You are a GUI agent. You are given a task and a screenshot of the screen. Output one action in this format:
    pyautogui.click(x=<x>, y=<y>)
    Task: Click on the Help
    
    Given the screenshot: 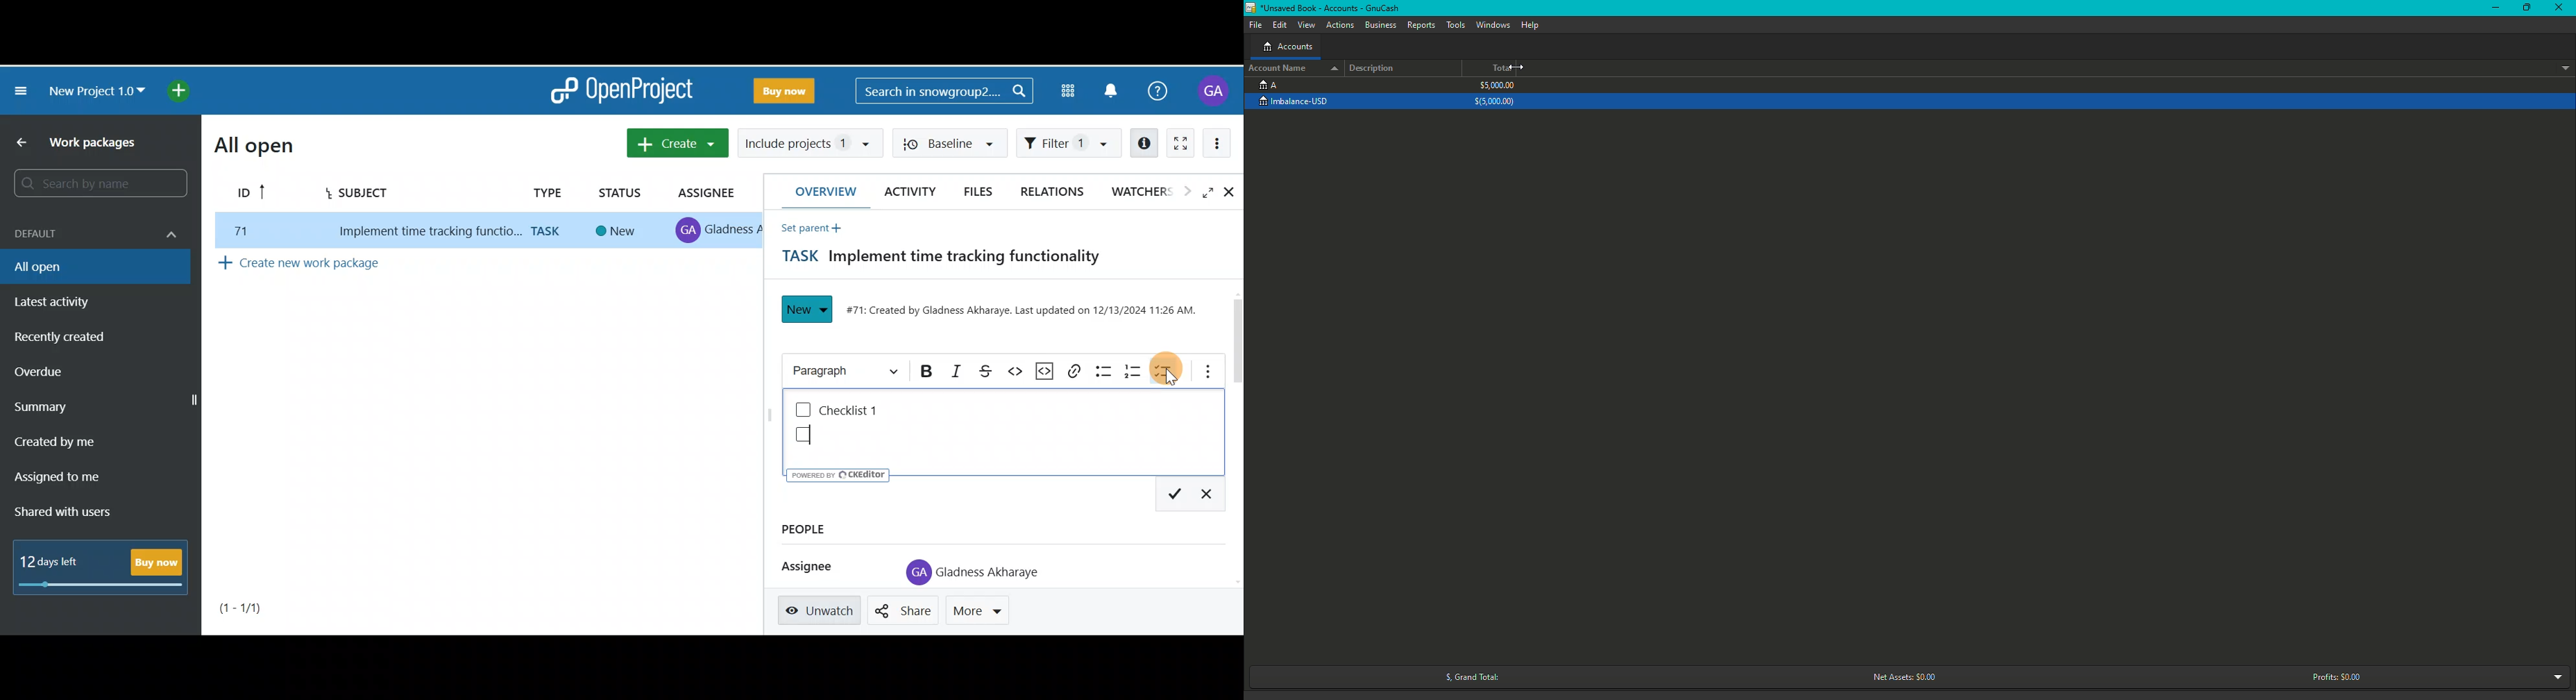 What is the action you would take?
    pyautogui.click(x=1161, y=95)
    